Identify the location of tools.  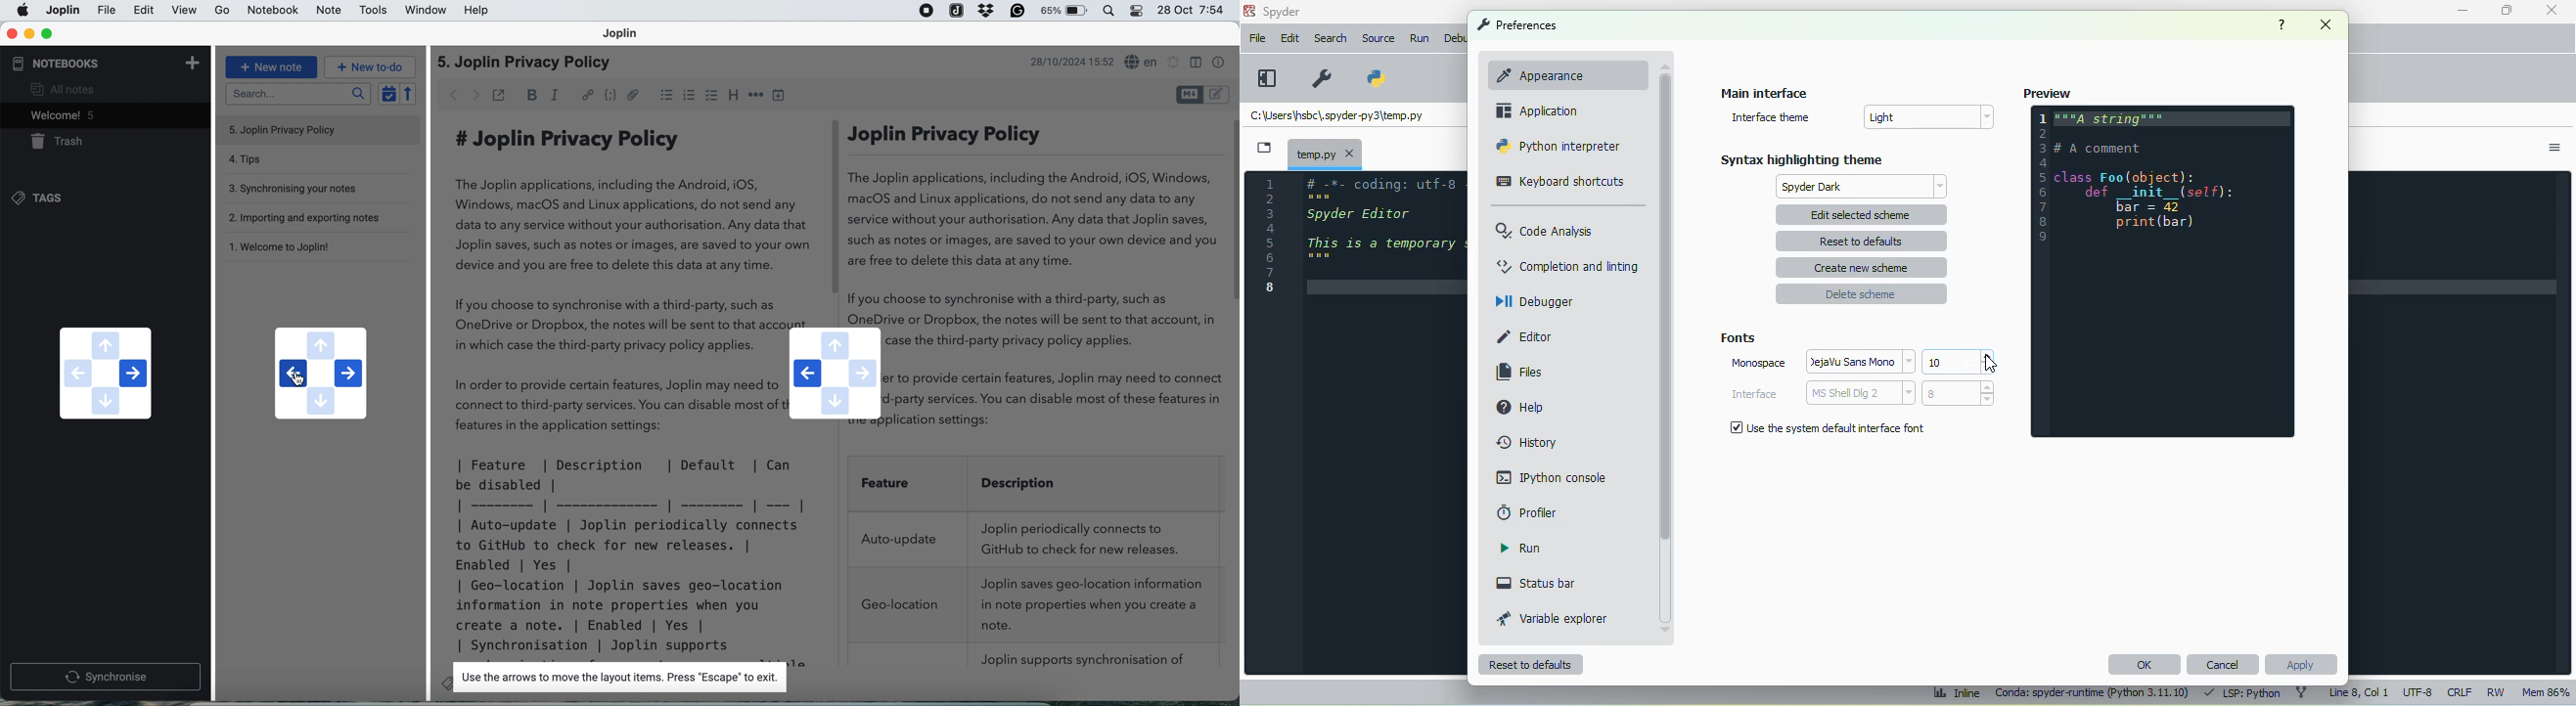
(374, 11).